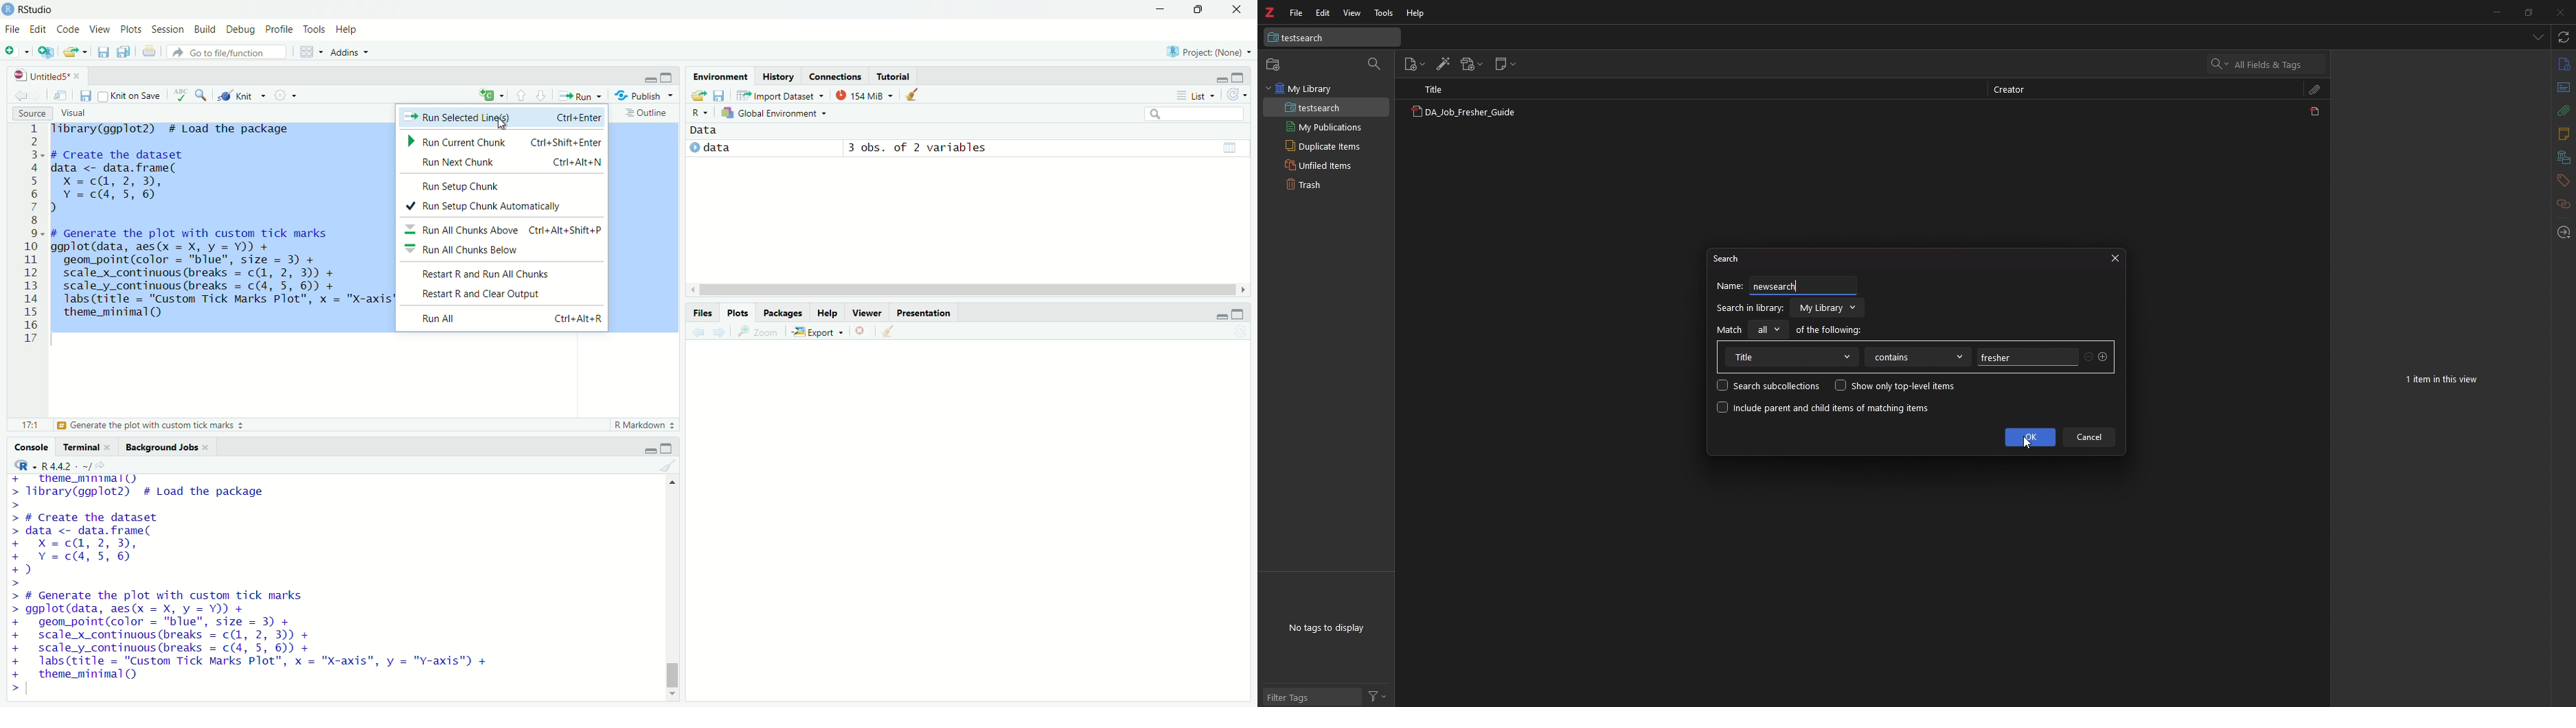 The image size is (2576, 728). What do you see at coordinates (1241, 96) in the screenshot?
I see `refresh` at bounding box center [1241, 96].